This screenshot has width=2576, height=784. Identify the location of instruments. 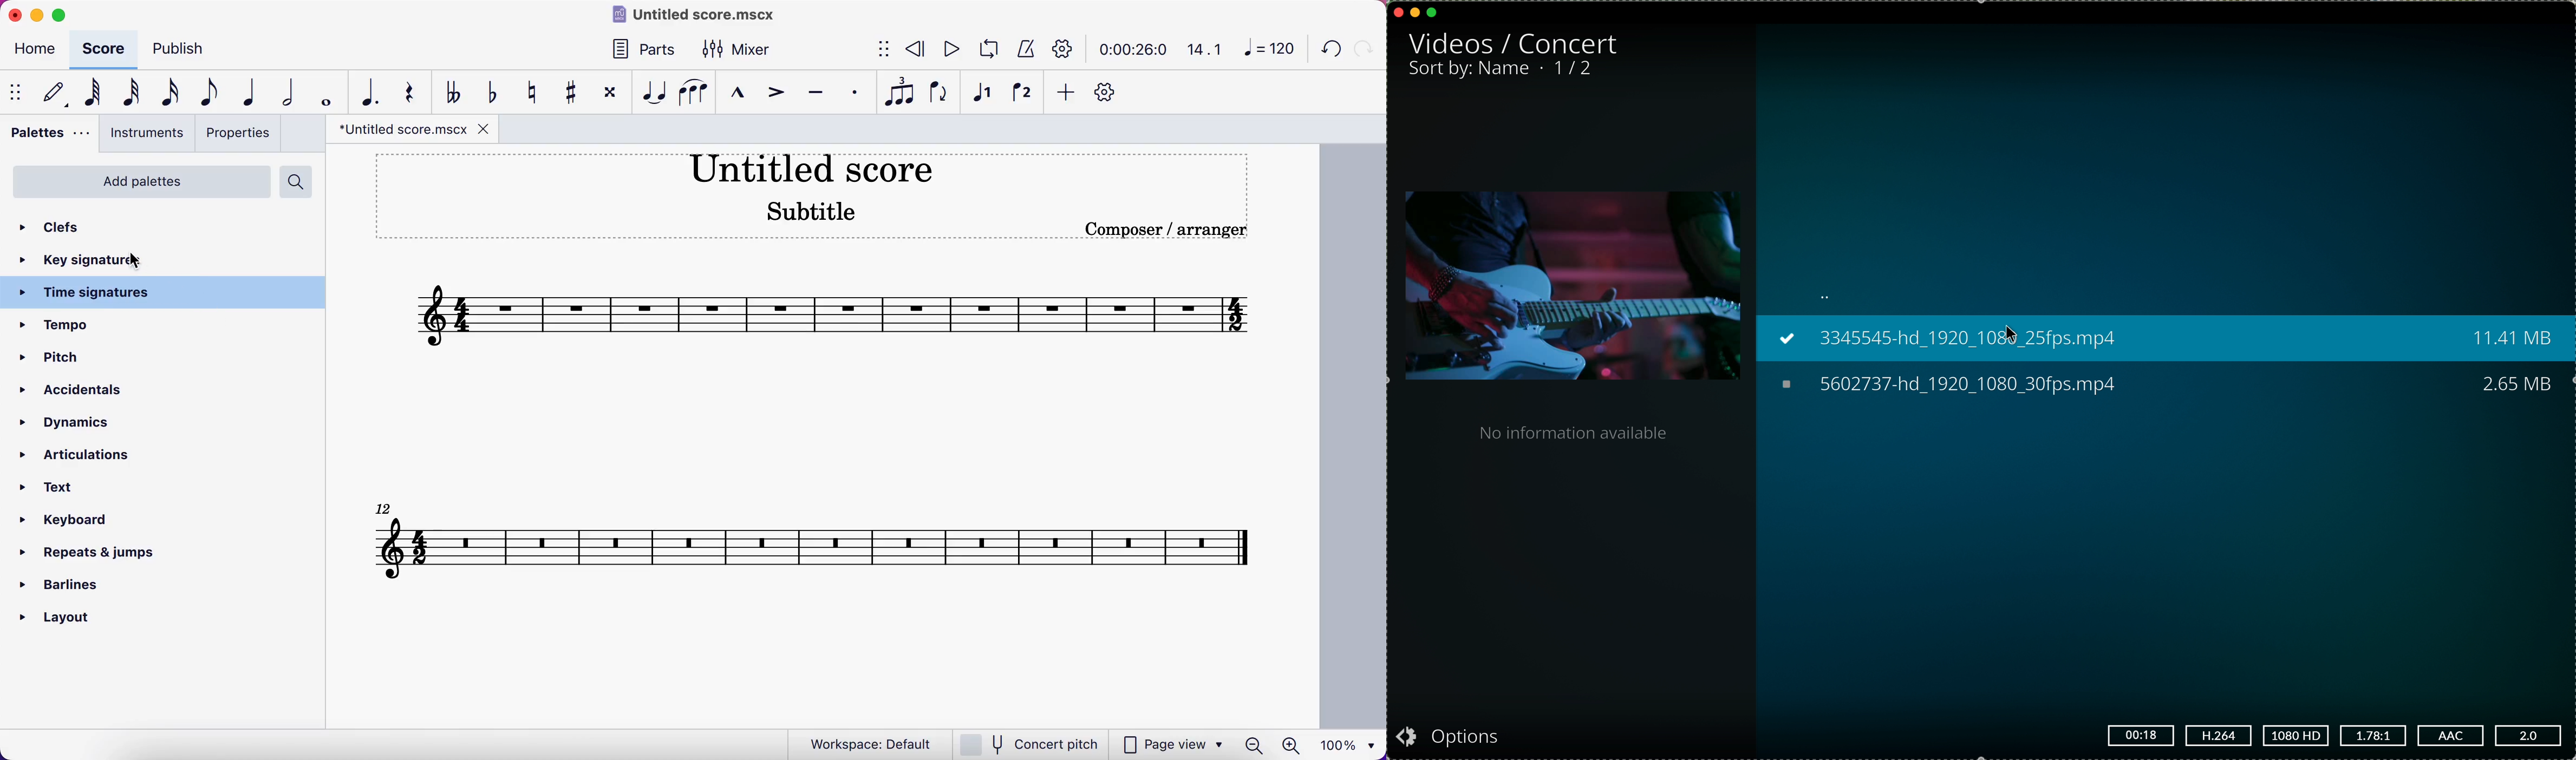
(146, 136).